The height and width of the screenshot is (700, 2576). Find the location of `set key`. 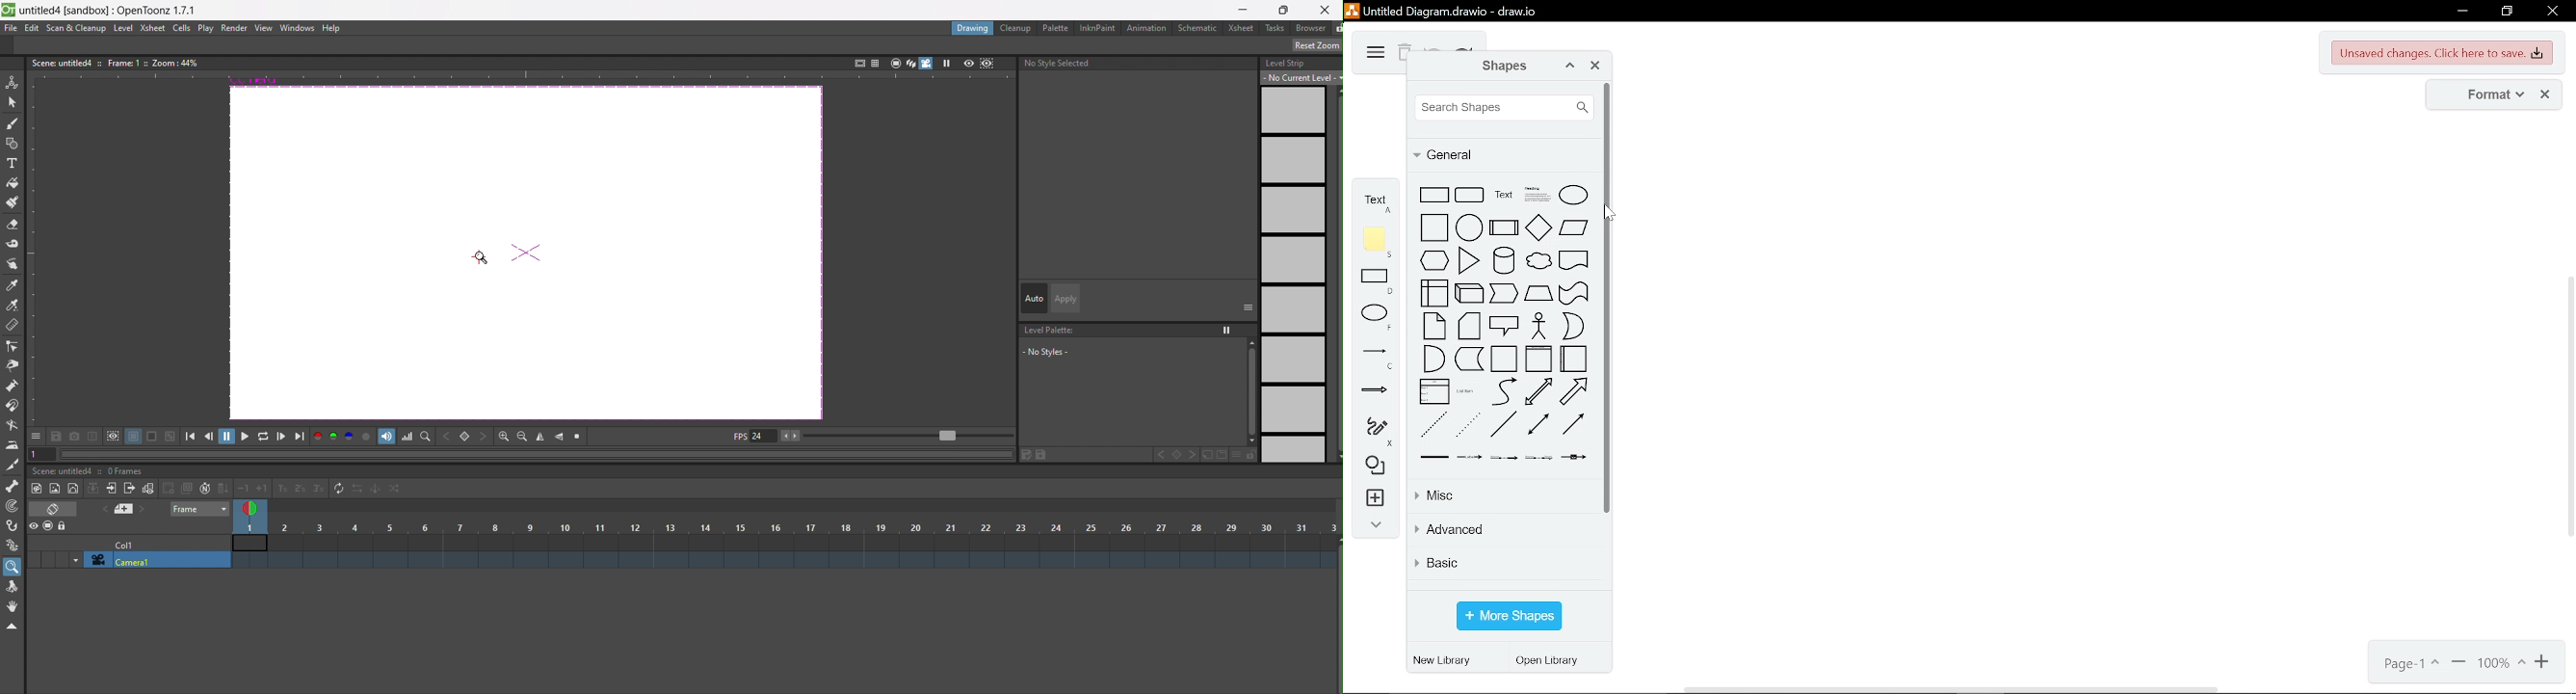

set key is located at coordinates (465, 436).